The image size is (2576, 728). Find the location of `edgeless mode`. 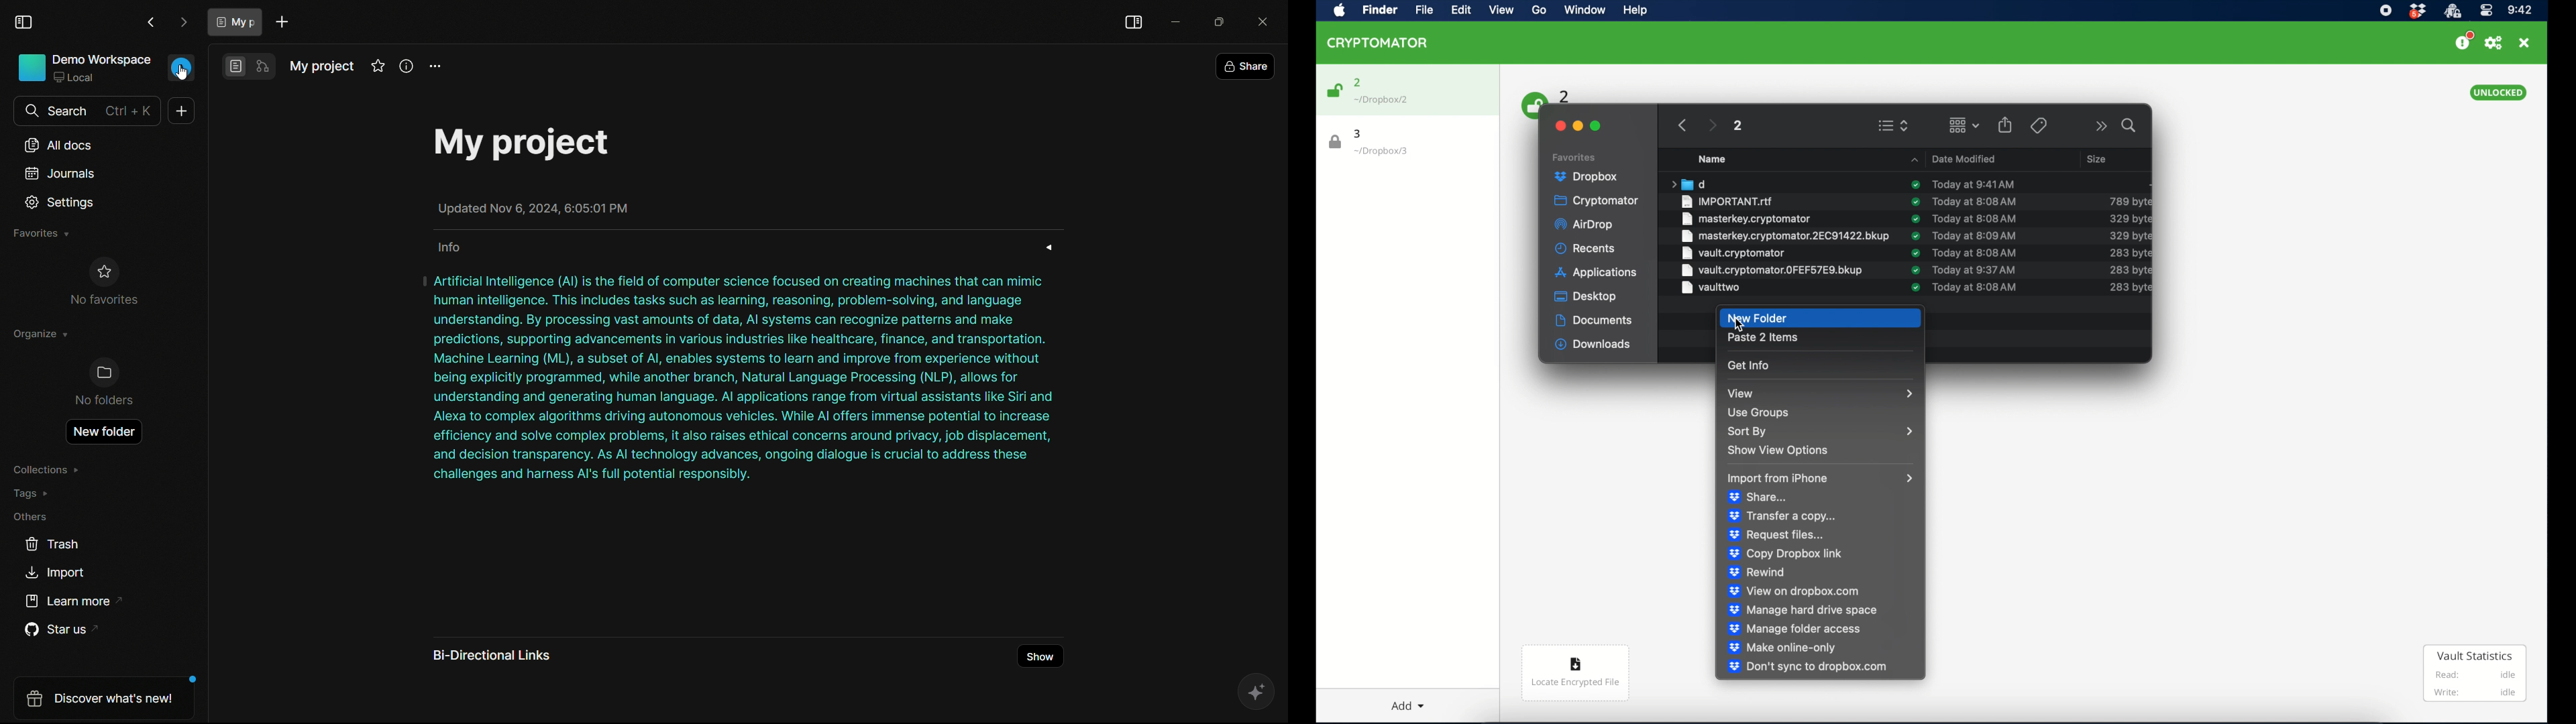

edgeless mode is located at coordinates (264, 67).